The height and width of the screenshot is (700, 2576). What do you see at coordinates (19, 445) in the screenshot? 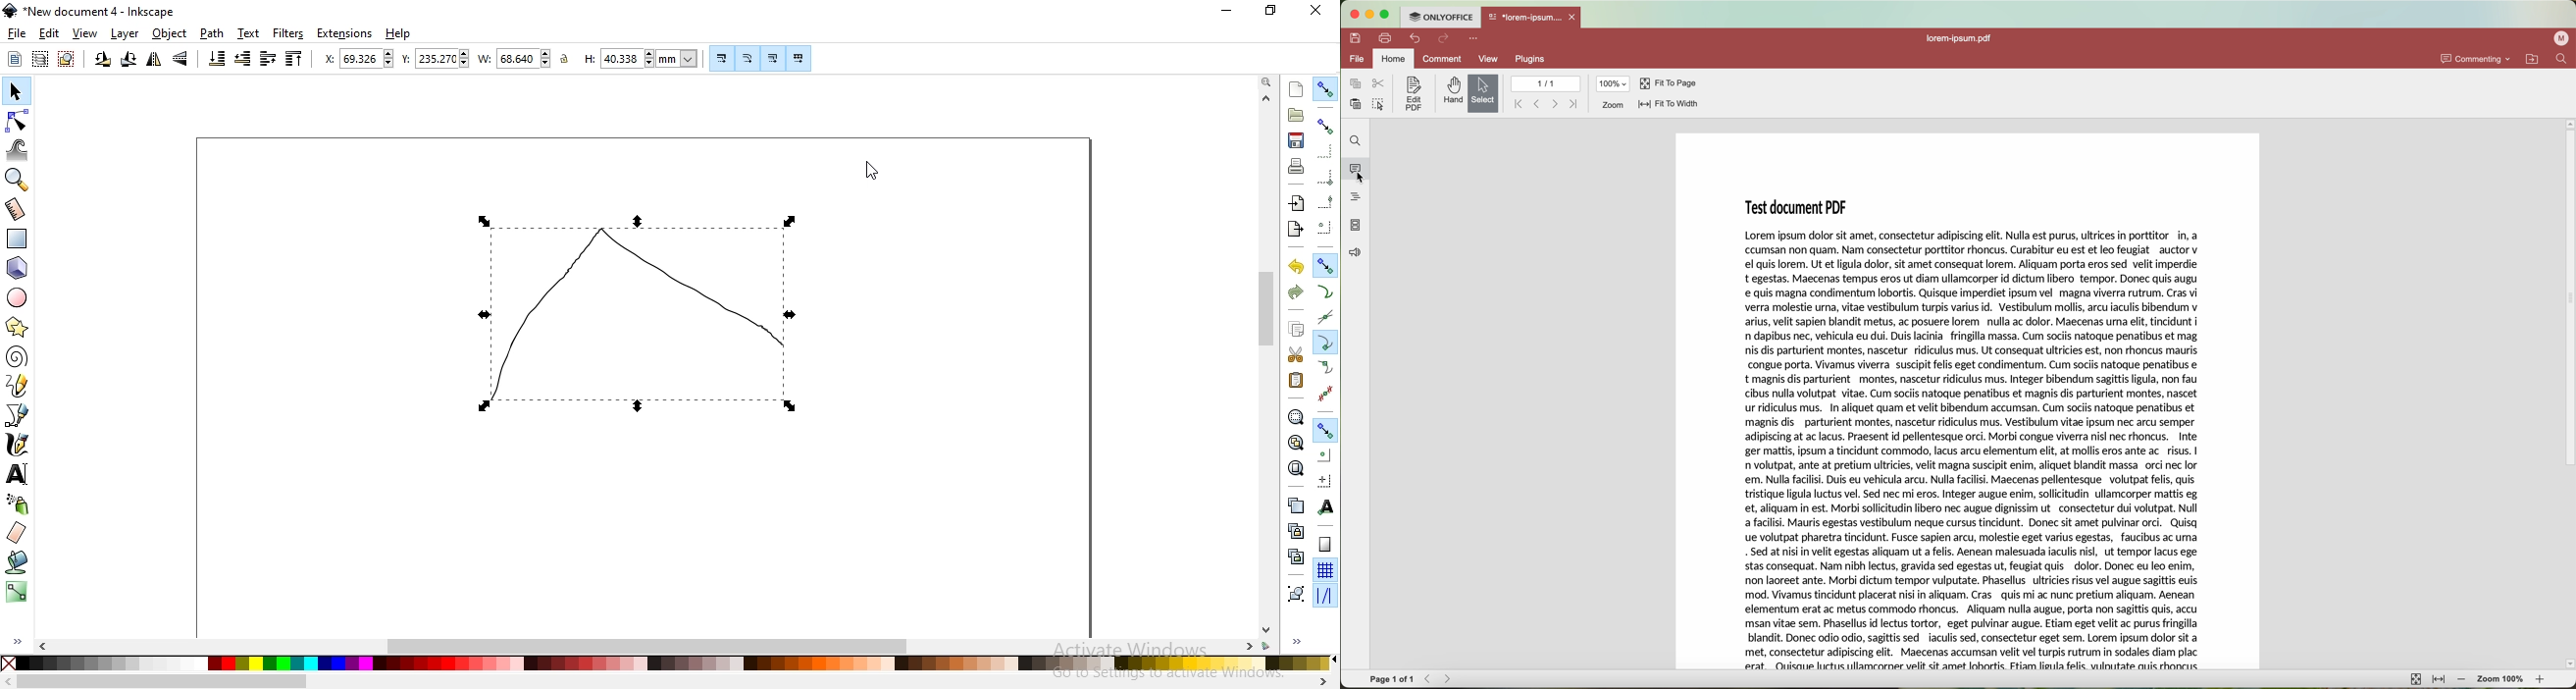
I see `draw calligraphic or brush strokes` at bounding box center [19, 445].